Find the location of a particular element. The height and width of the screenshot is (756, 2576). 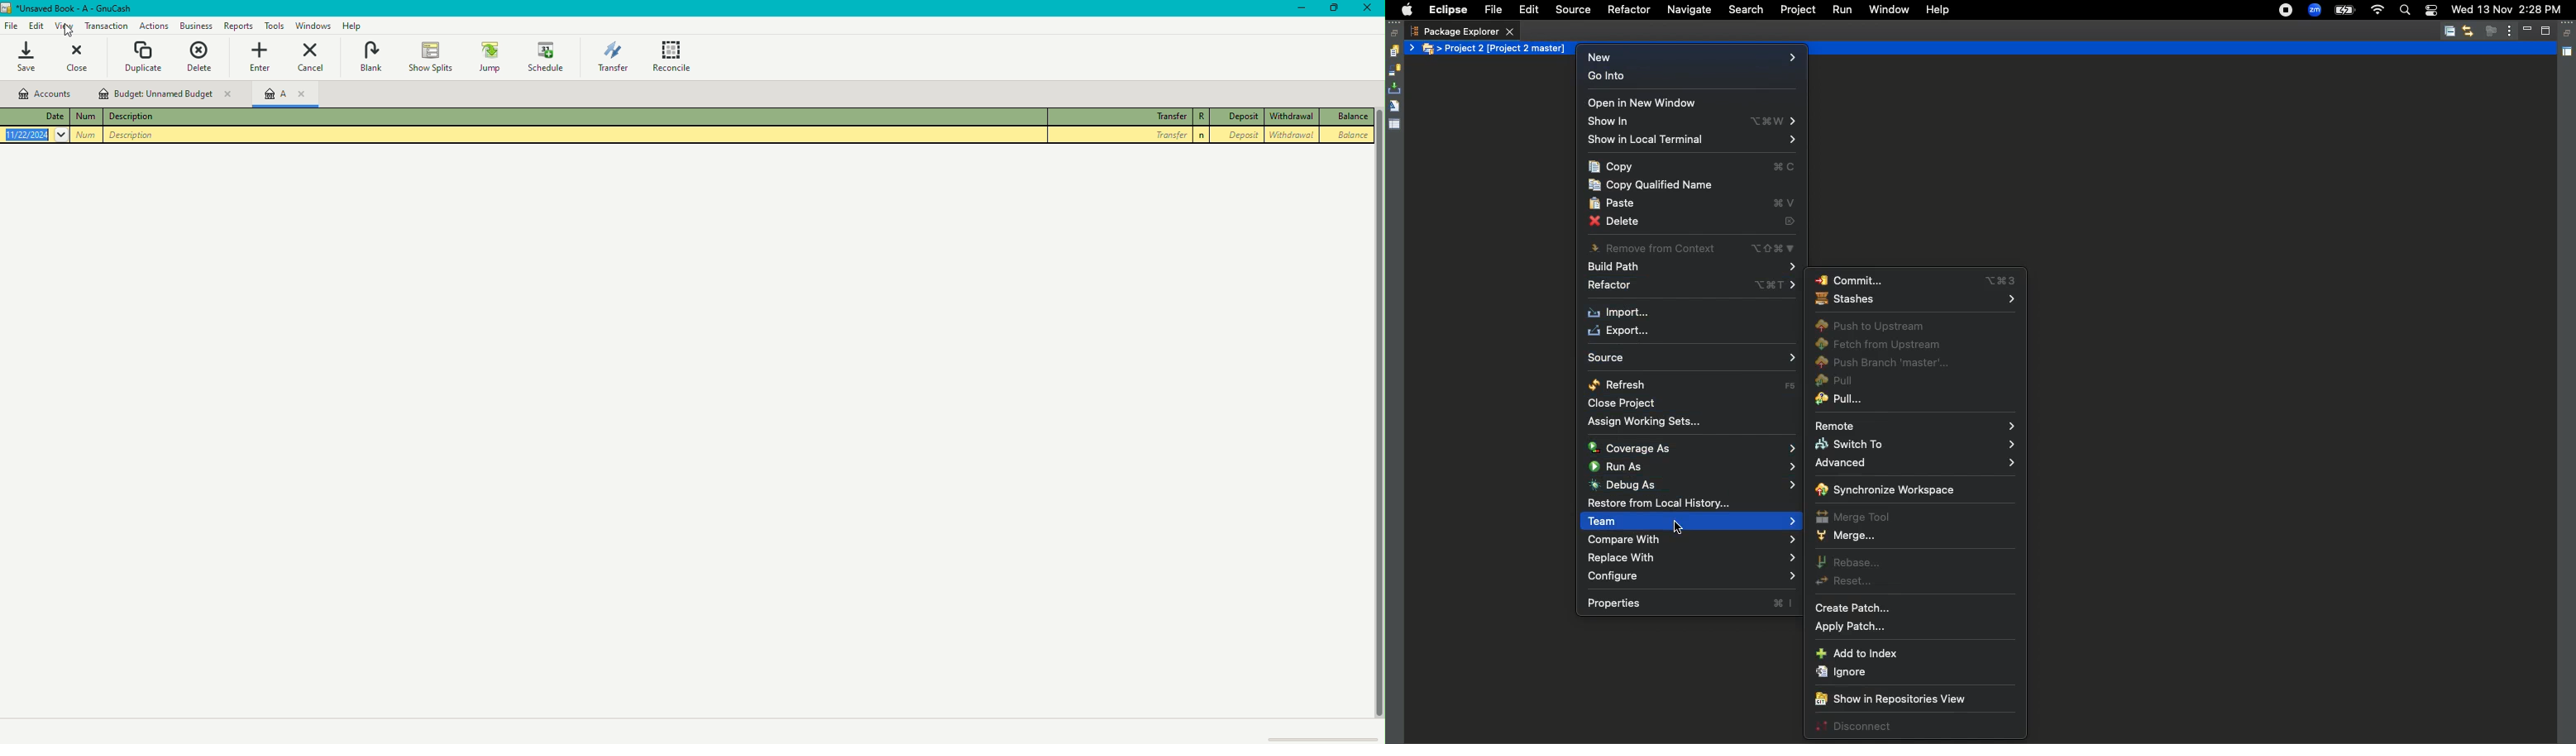

Run as is located at coordinates (1693, 465).